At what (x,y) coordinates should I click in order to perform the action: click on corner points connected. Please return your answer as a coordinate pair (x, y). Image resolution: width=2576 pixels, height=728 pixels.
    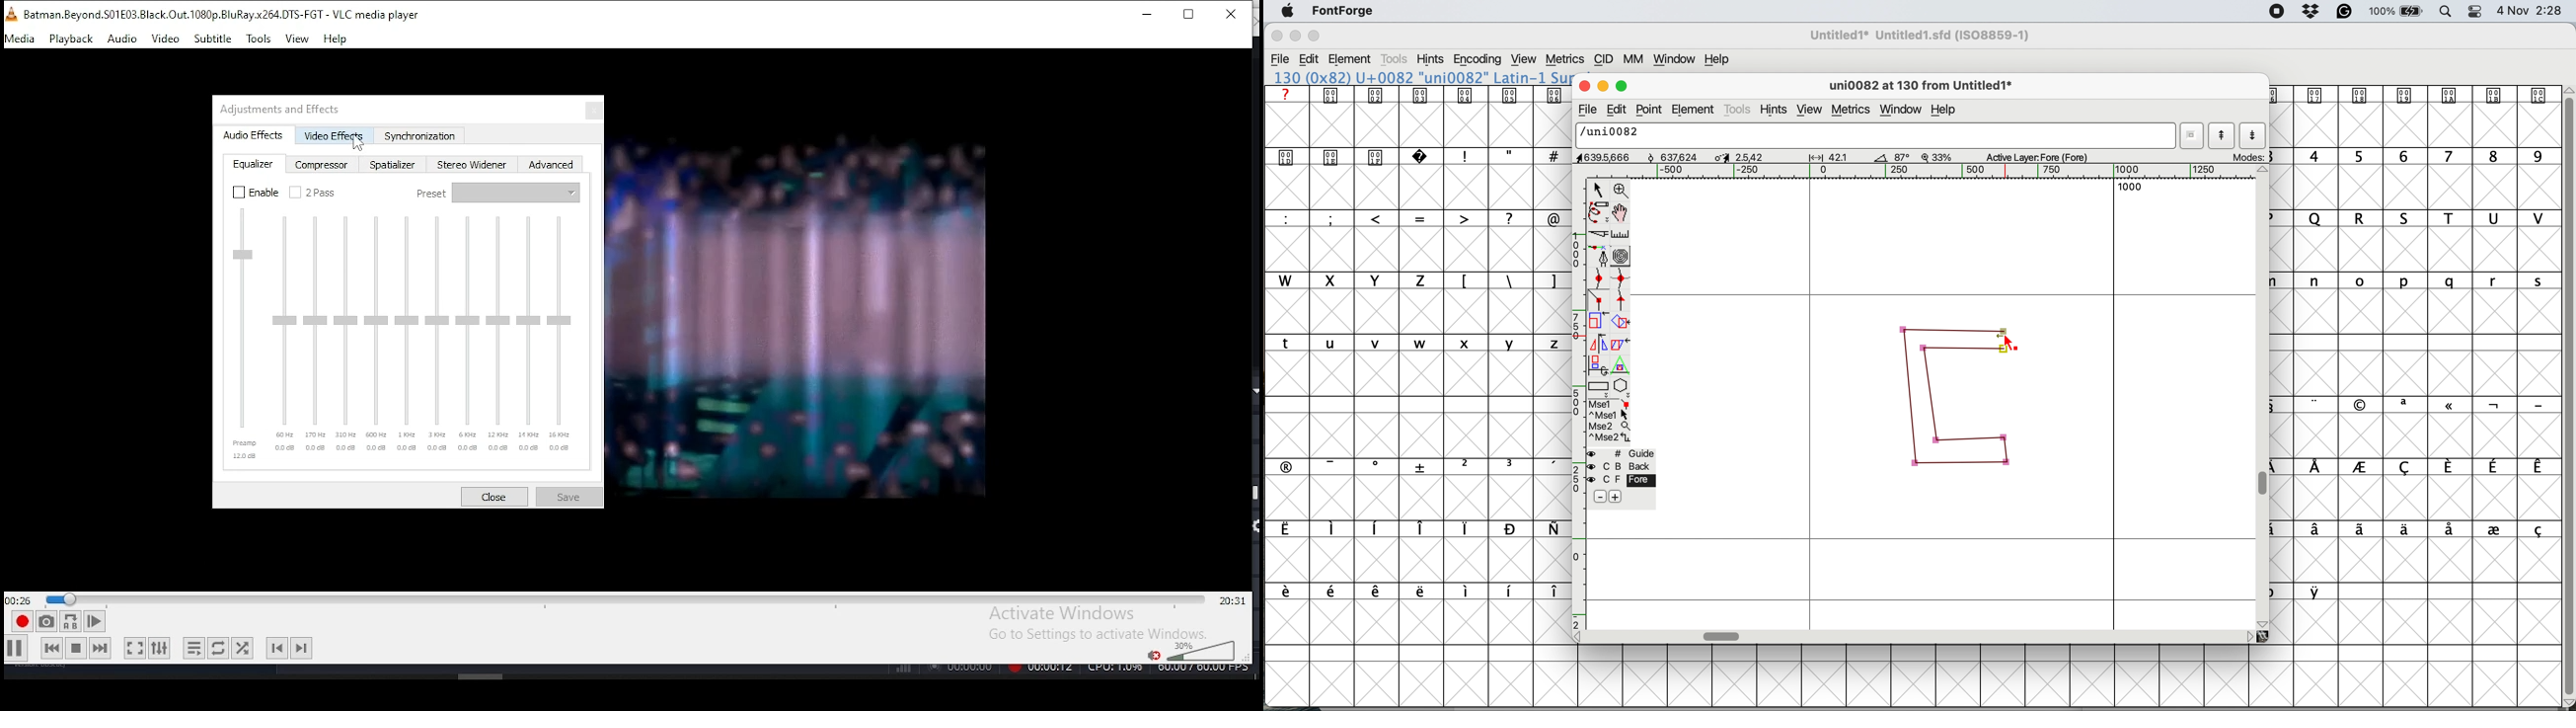
    Looking at the image, I should click on (2009, 455).